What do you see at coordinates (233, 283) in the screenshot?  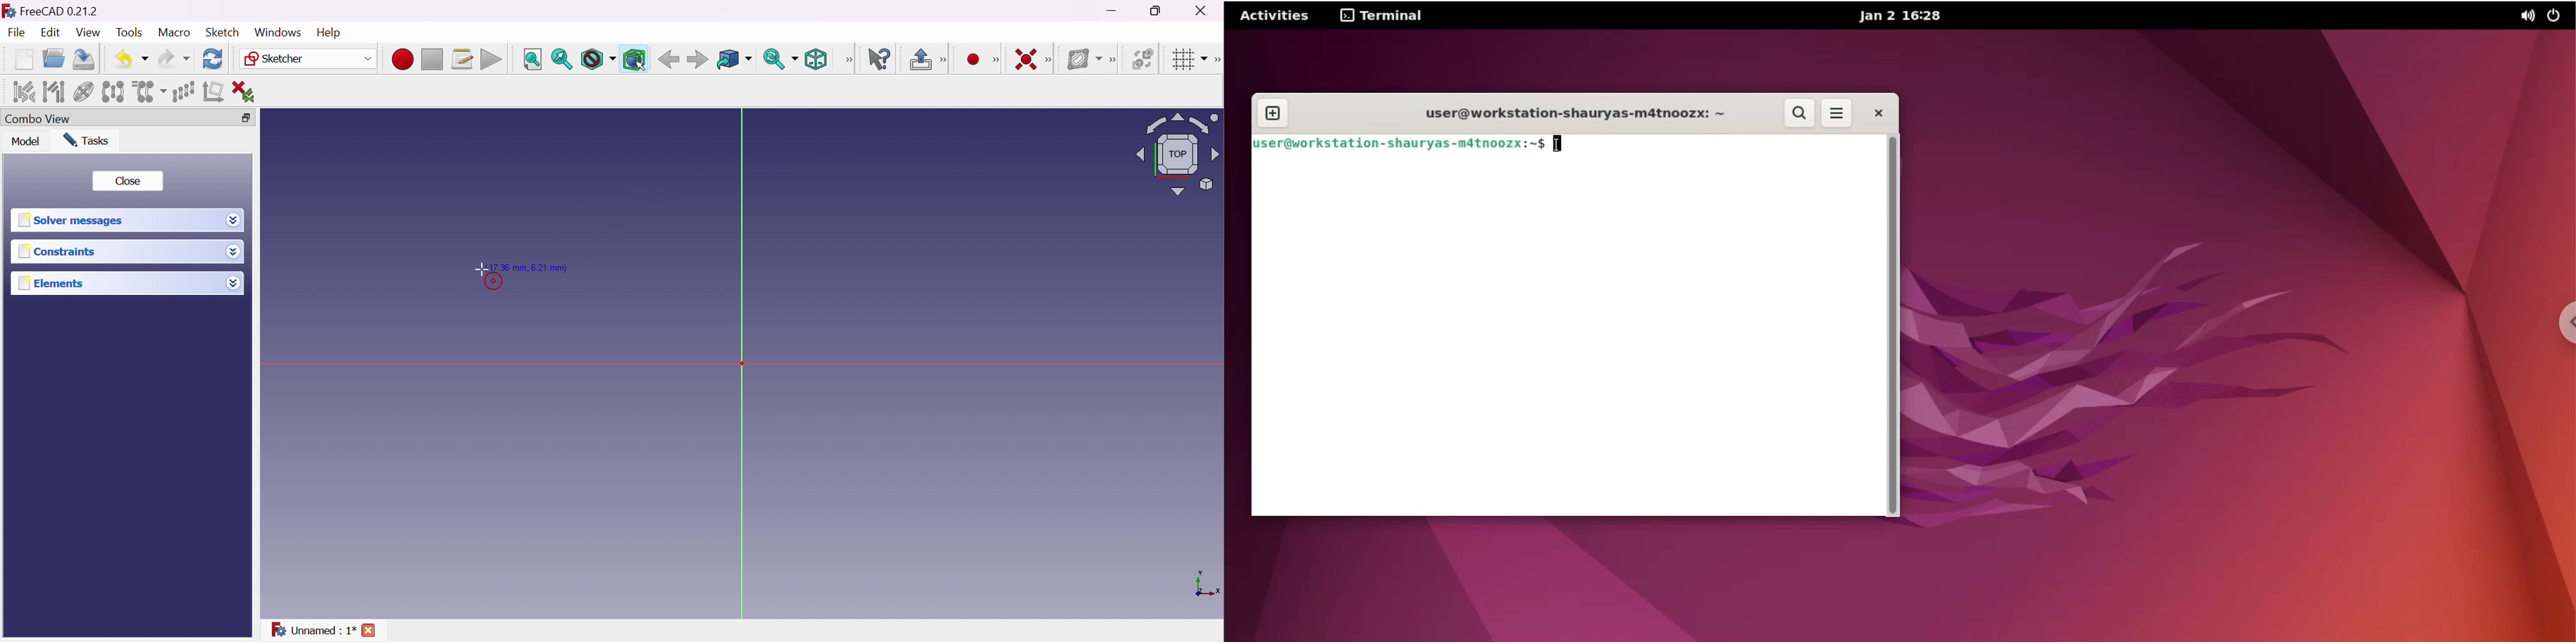 I see `Drop down` at bounding box center [233, 283].